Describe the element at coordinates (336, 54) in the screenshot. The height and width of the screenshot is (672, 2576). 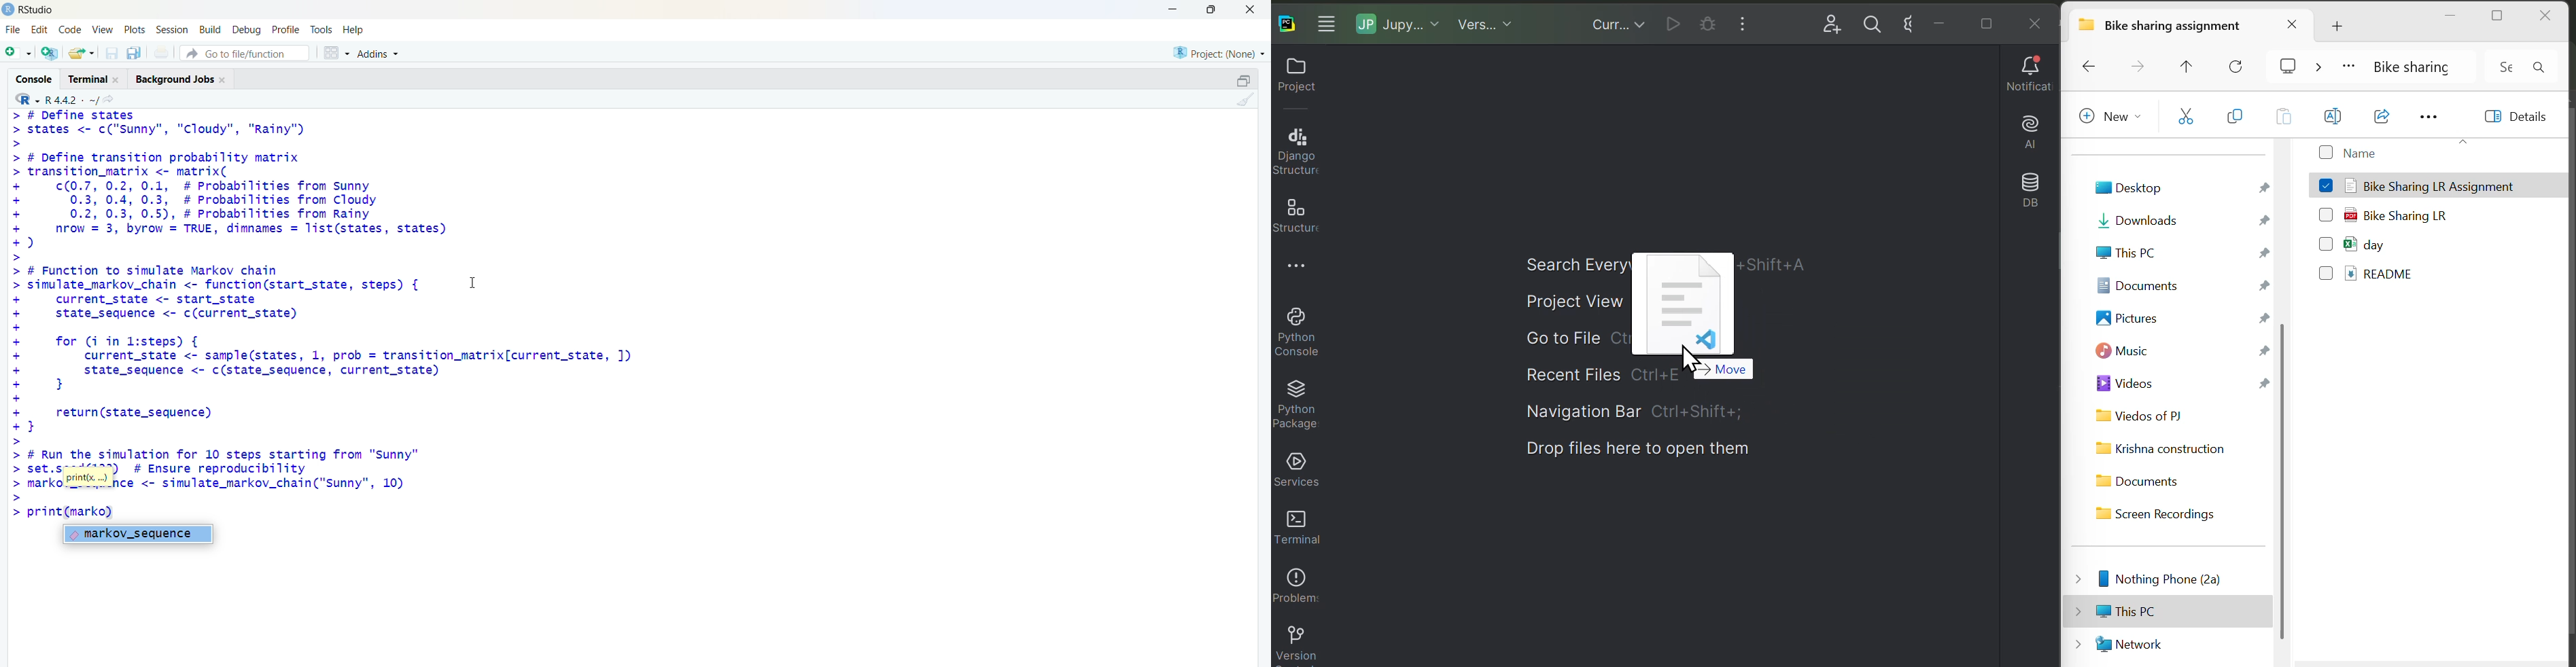
I see `workspace panes` at that location.